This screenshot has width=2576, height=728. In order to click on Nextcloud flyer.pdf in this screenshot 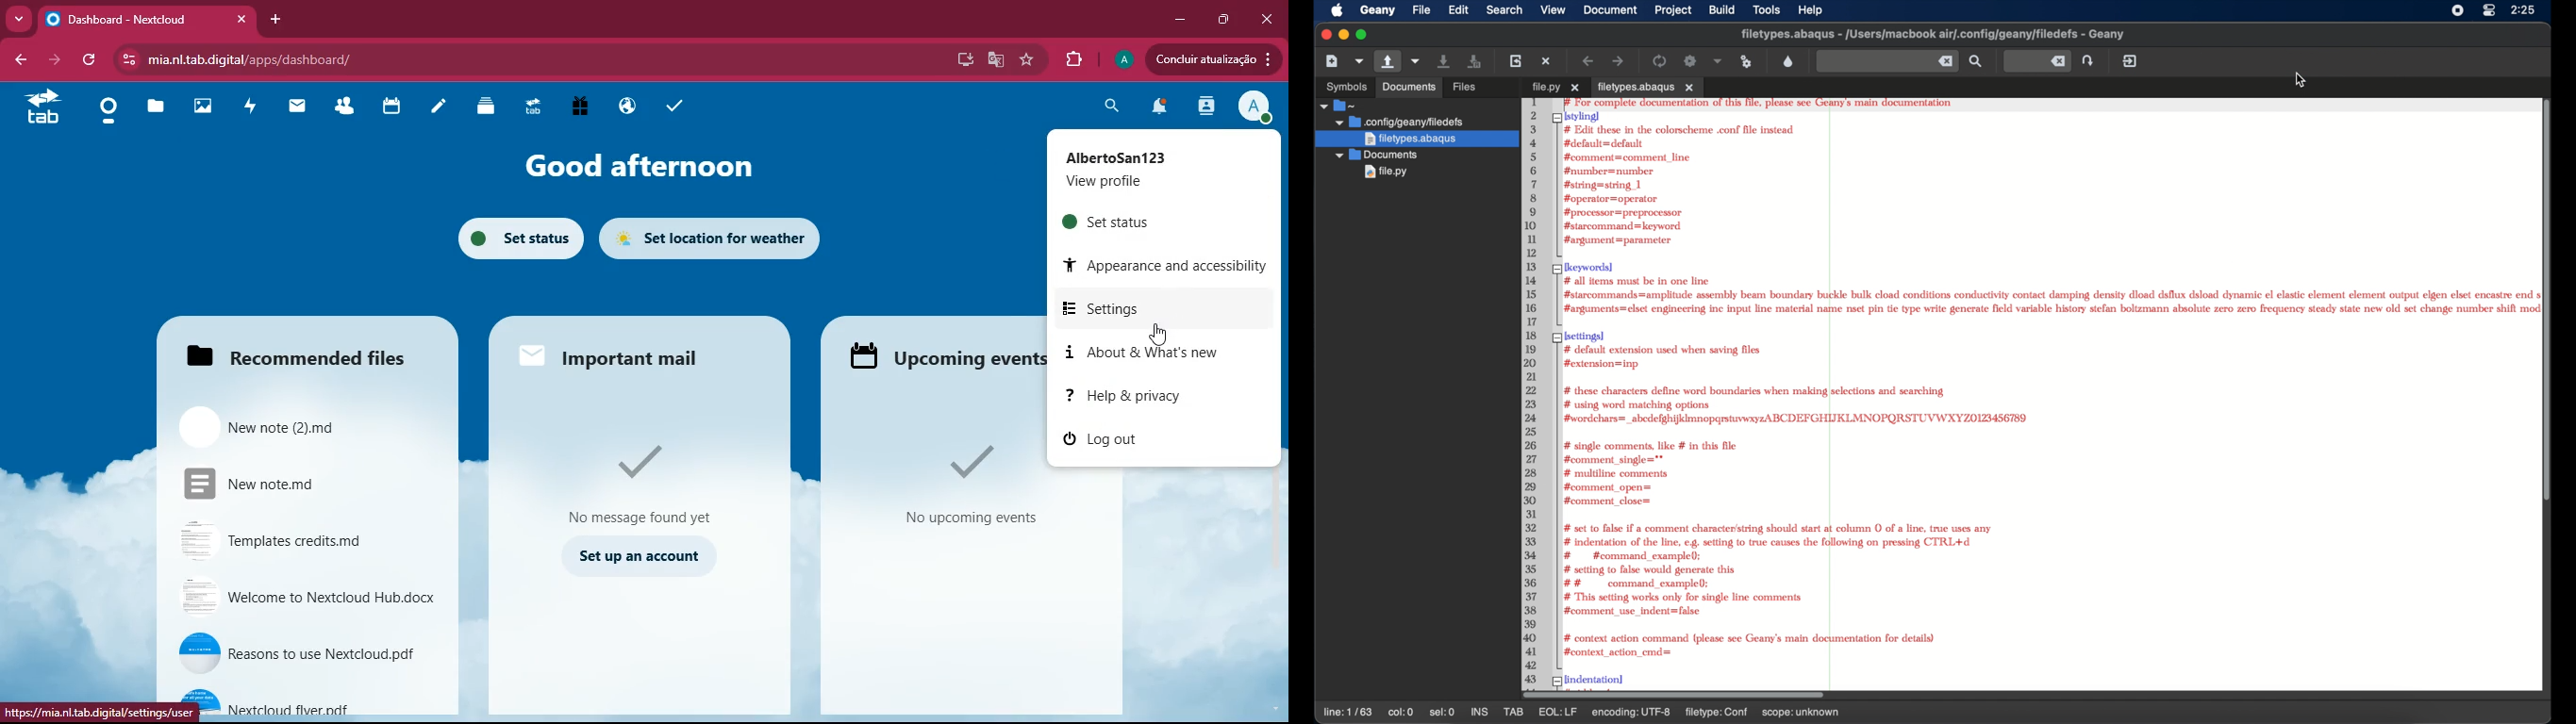, I will do `click(323, 702)`.